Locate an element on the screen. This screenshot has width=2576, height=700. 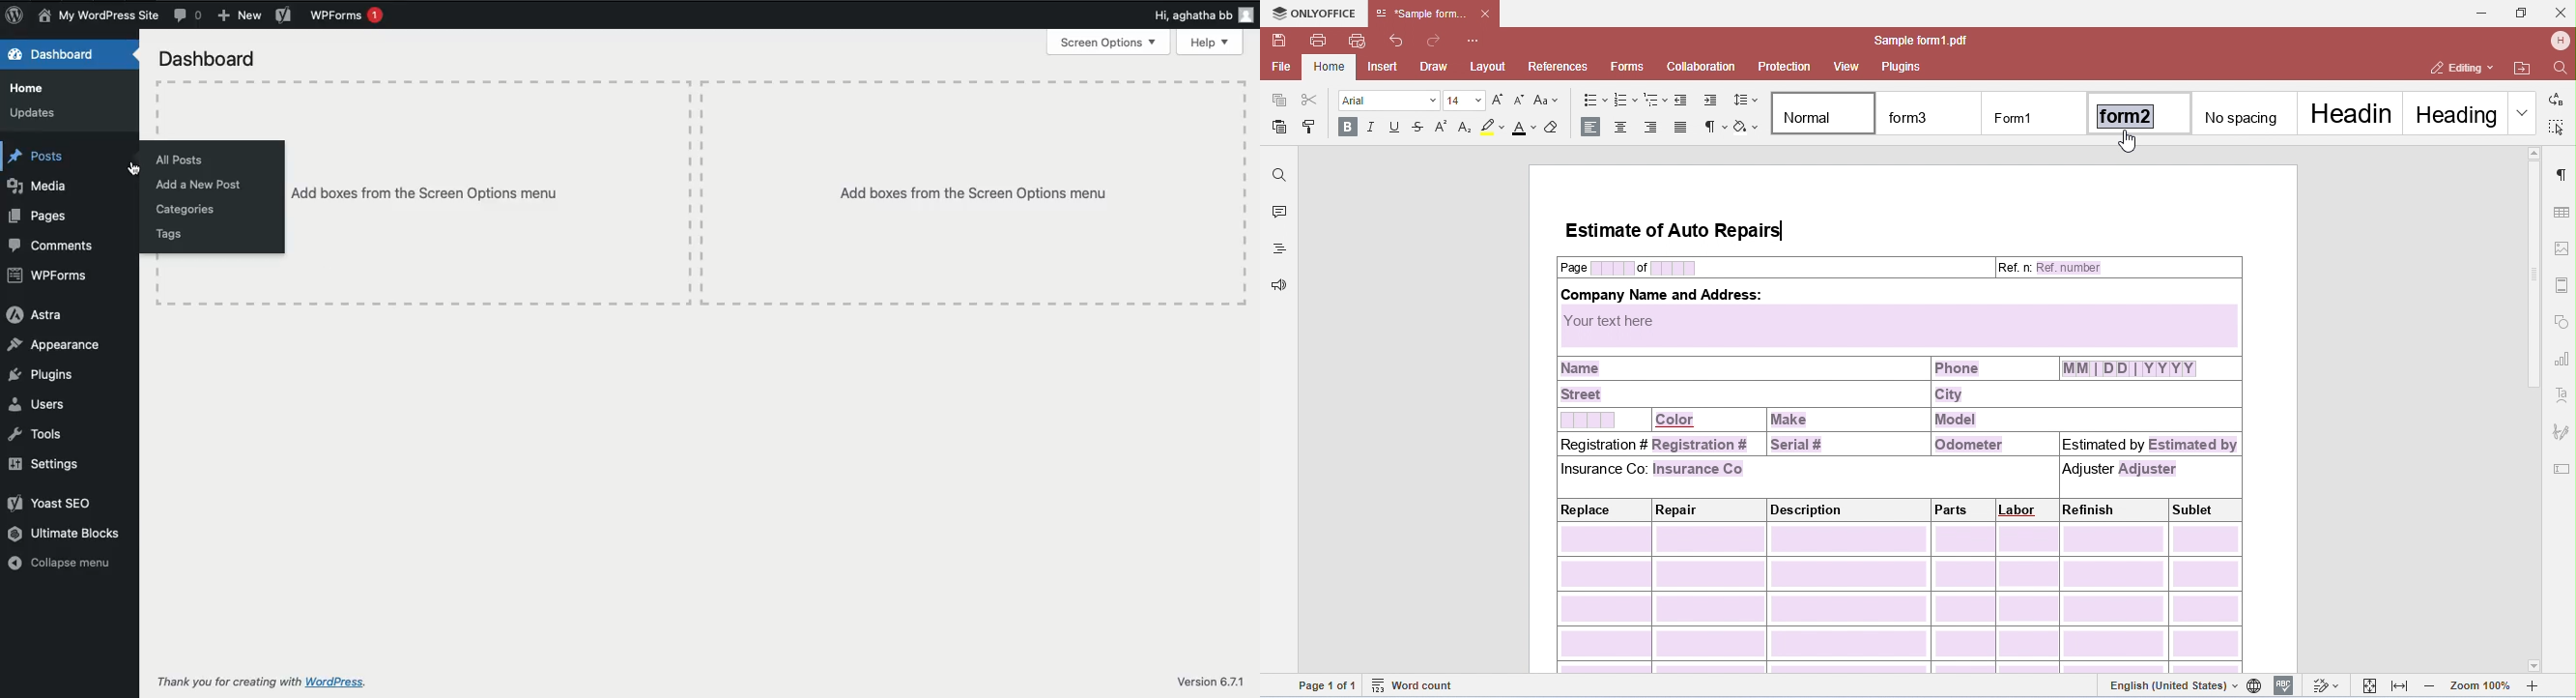
Collapse menu is located at coordinates (63, 562).